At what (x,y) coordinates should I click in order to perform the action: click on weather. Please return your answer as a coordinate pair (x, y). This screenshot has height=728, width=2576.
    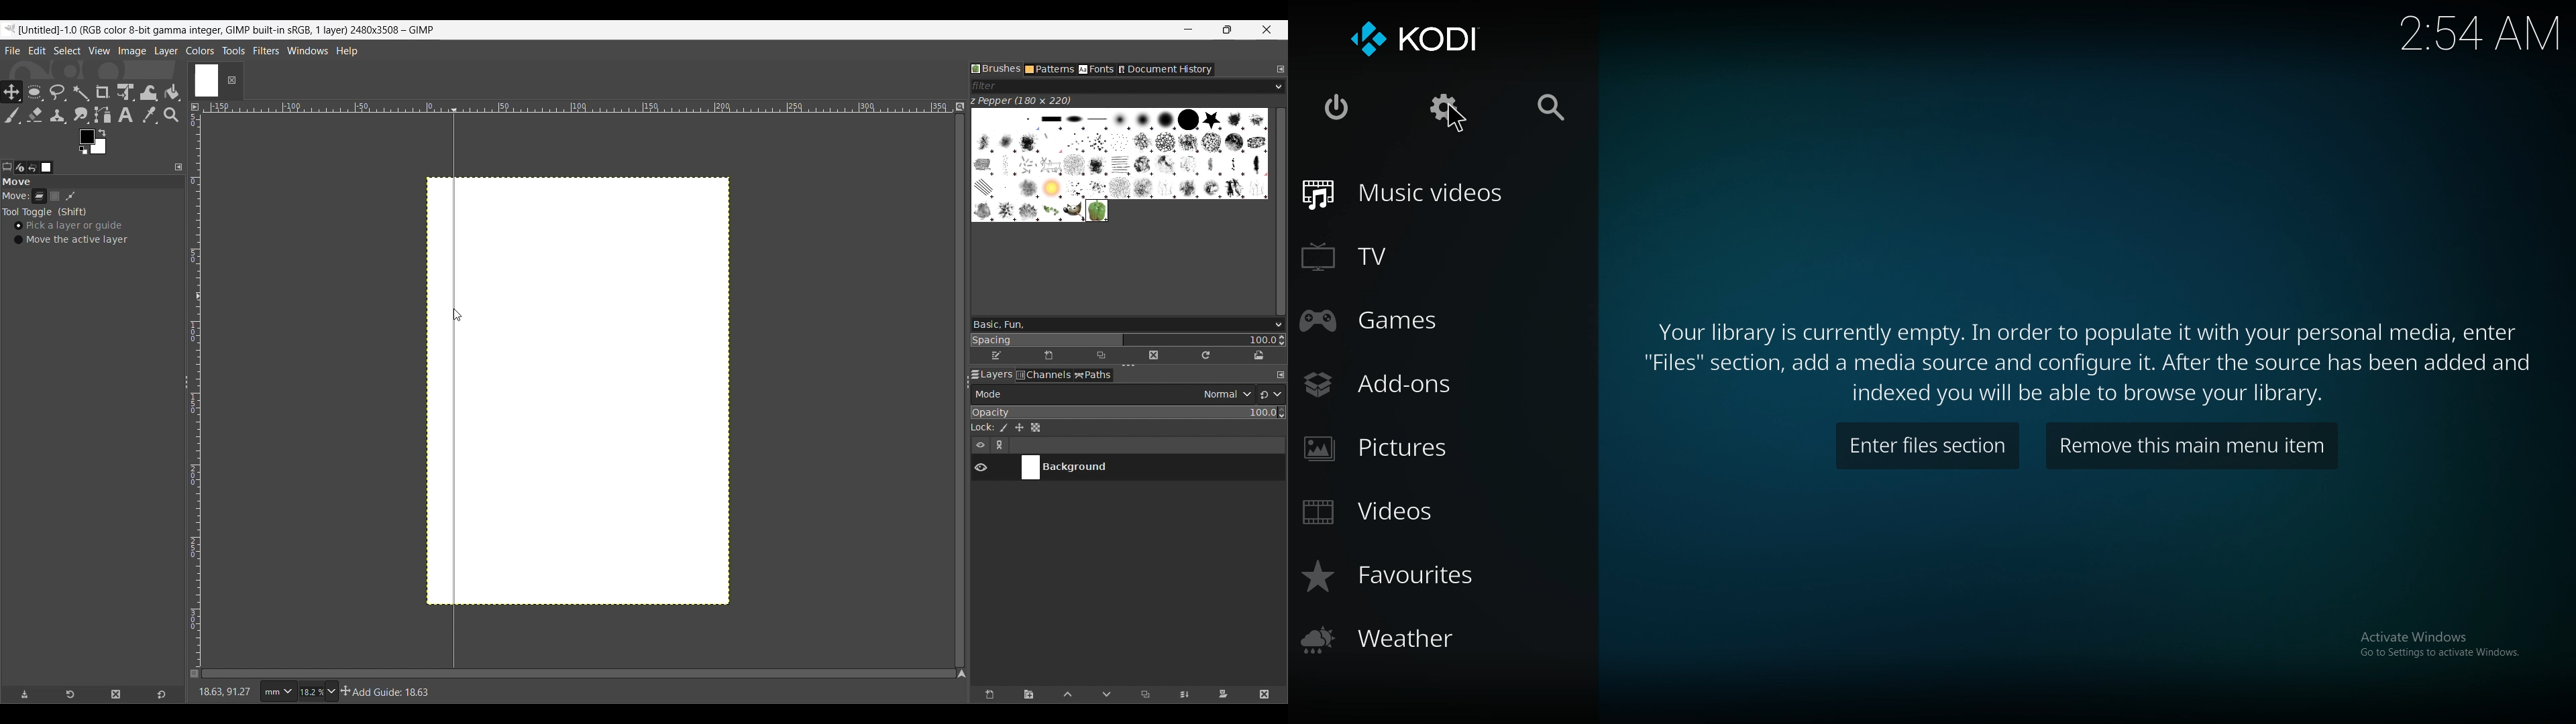
    Looking at the image, I should click on (1390, 640).